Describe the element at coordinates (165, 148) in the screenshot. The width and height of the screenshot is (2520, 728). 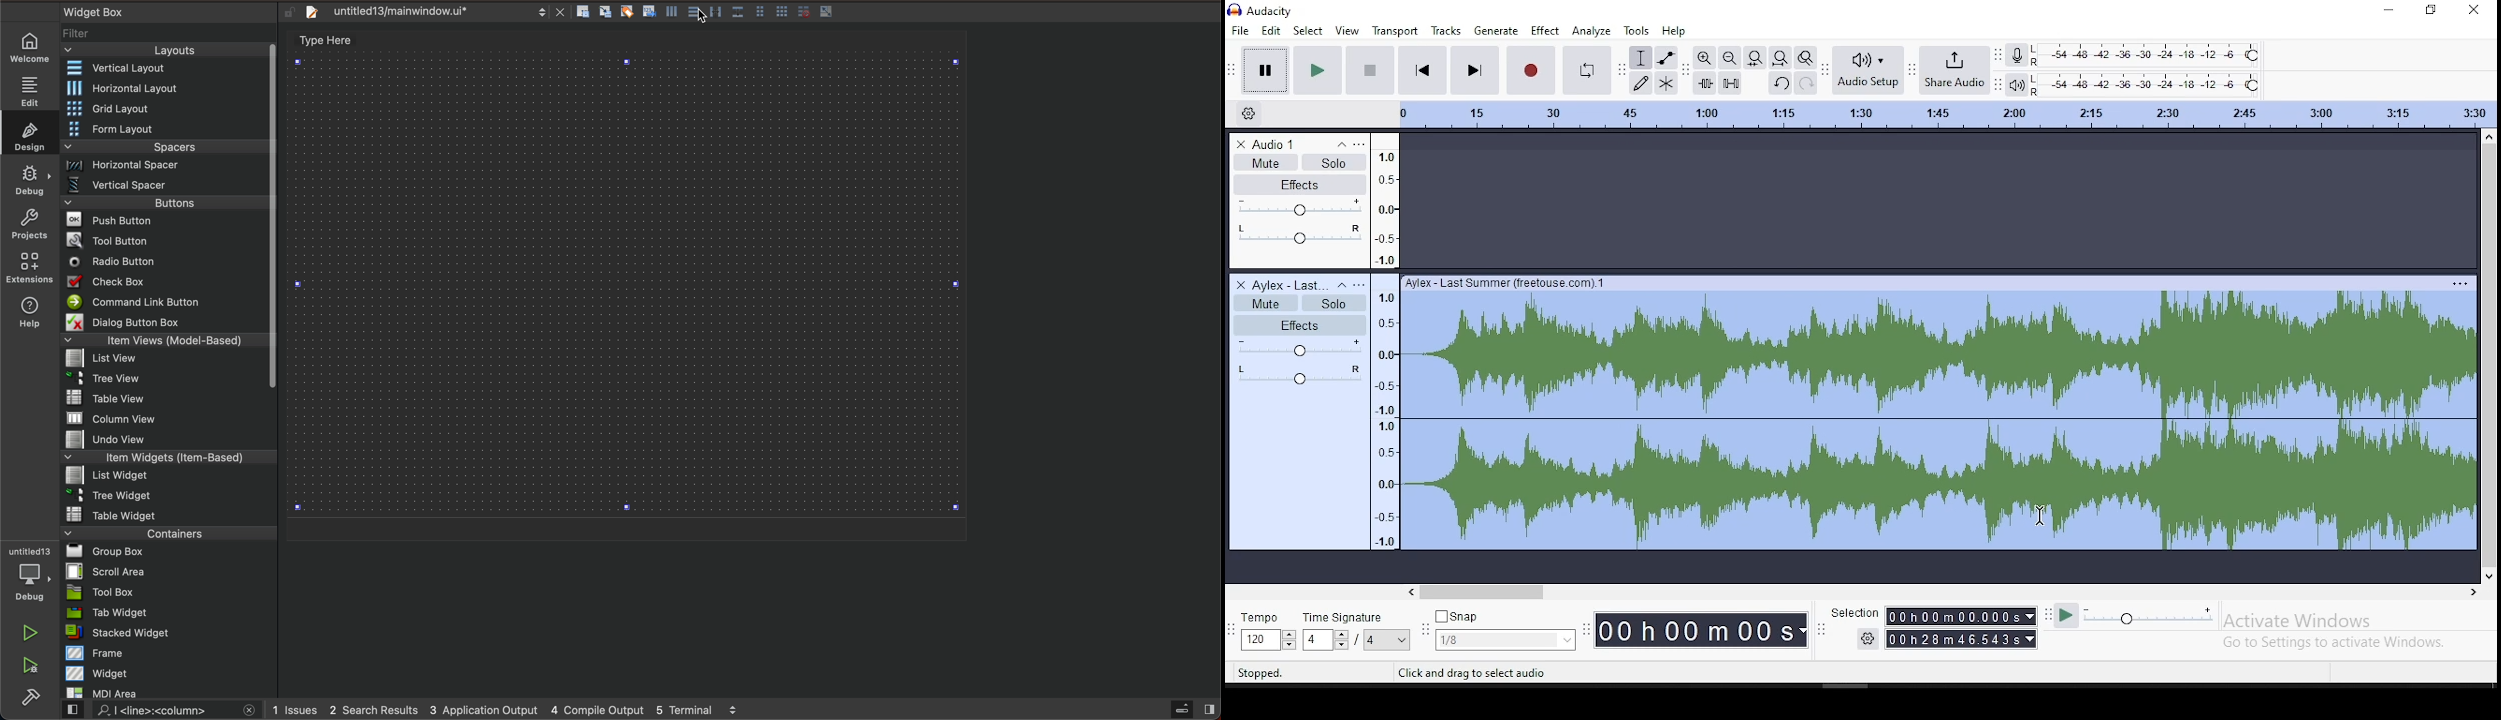
I see `spacers` at that location.